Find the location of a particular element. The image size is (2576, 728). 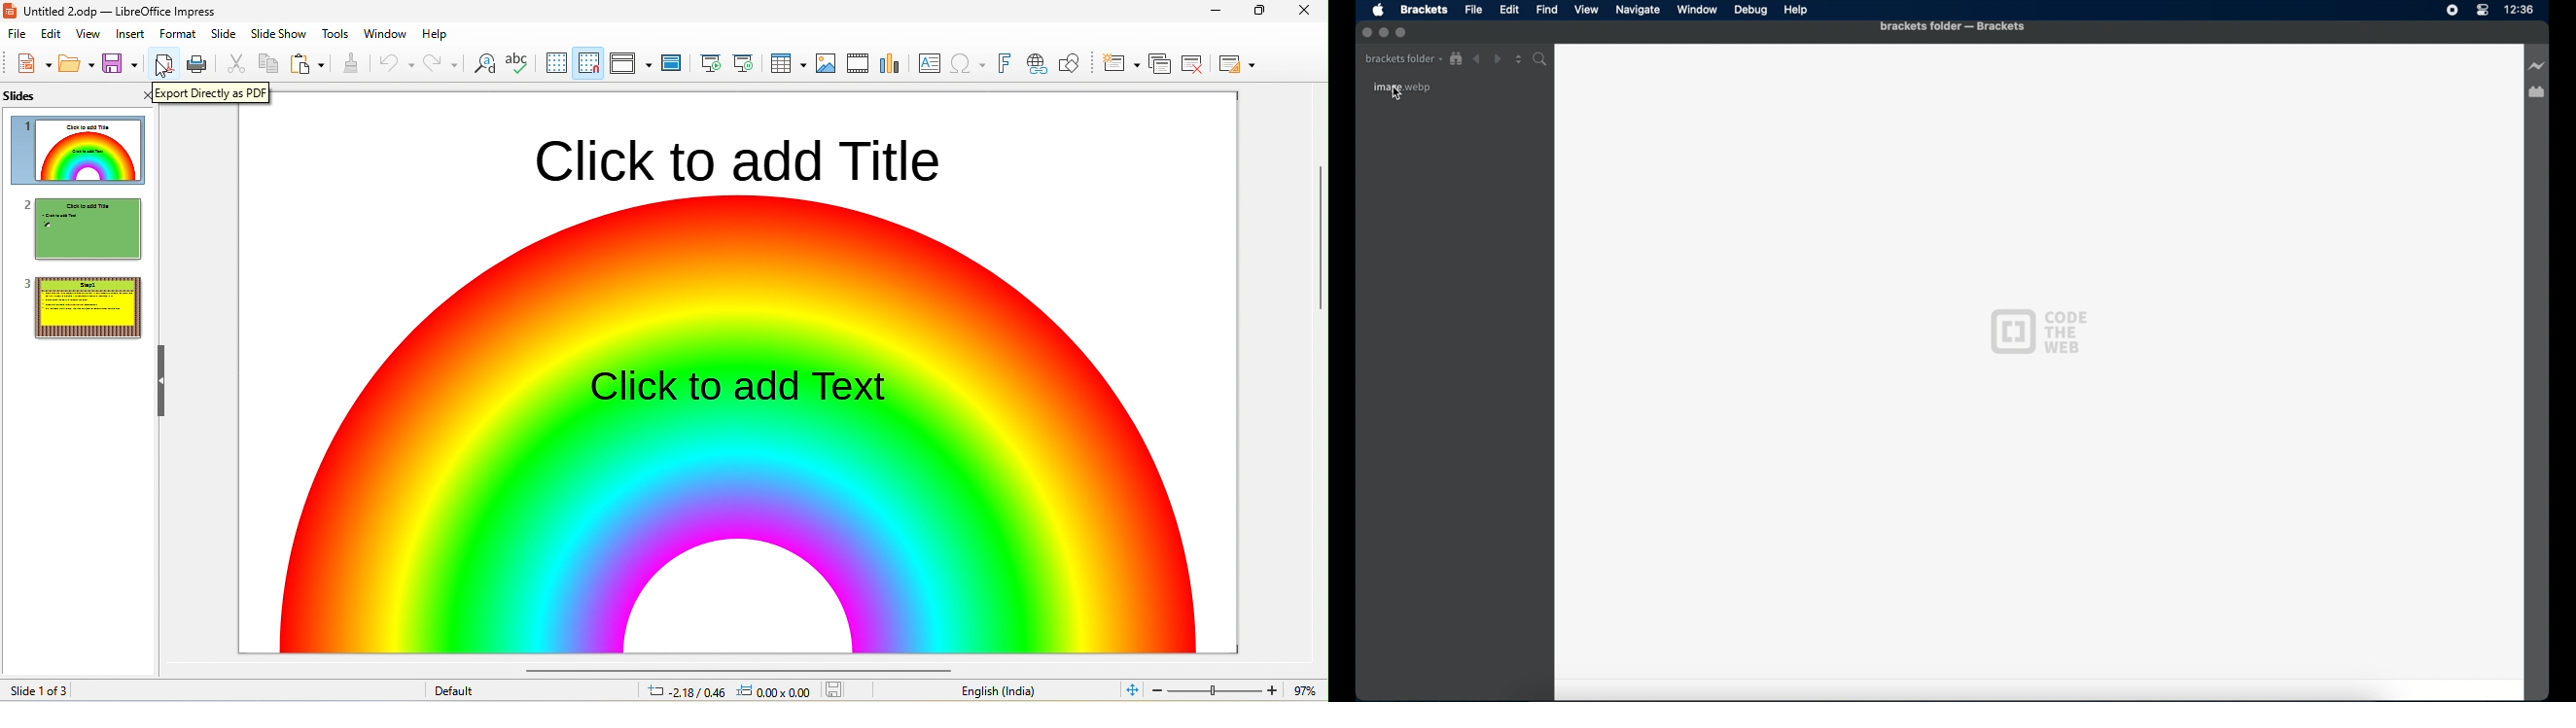

slide is located at coordinates (44, 97).